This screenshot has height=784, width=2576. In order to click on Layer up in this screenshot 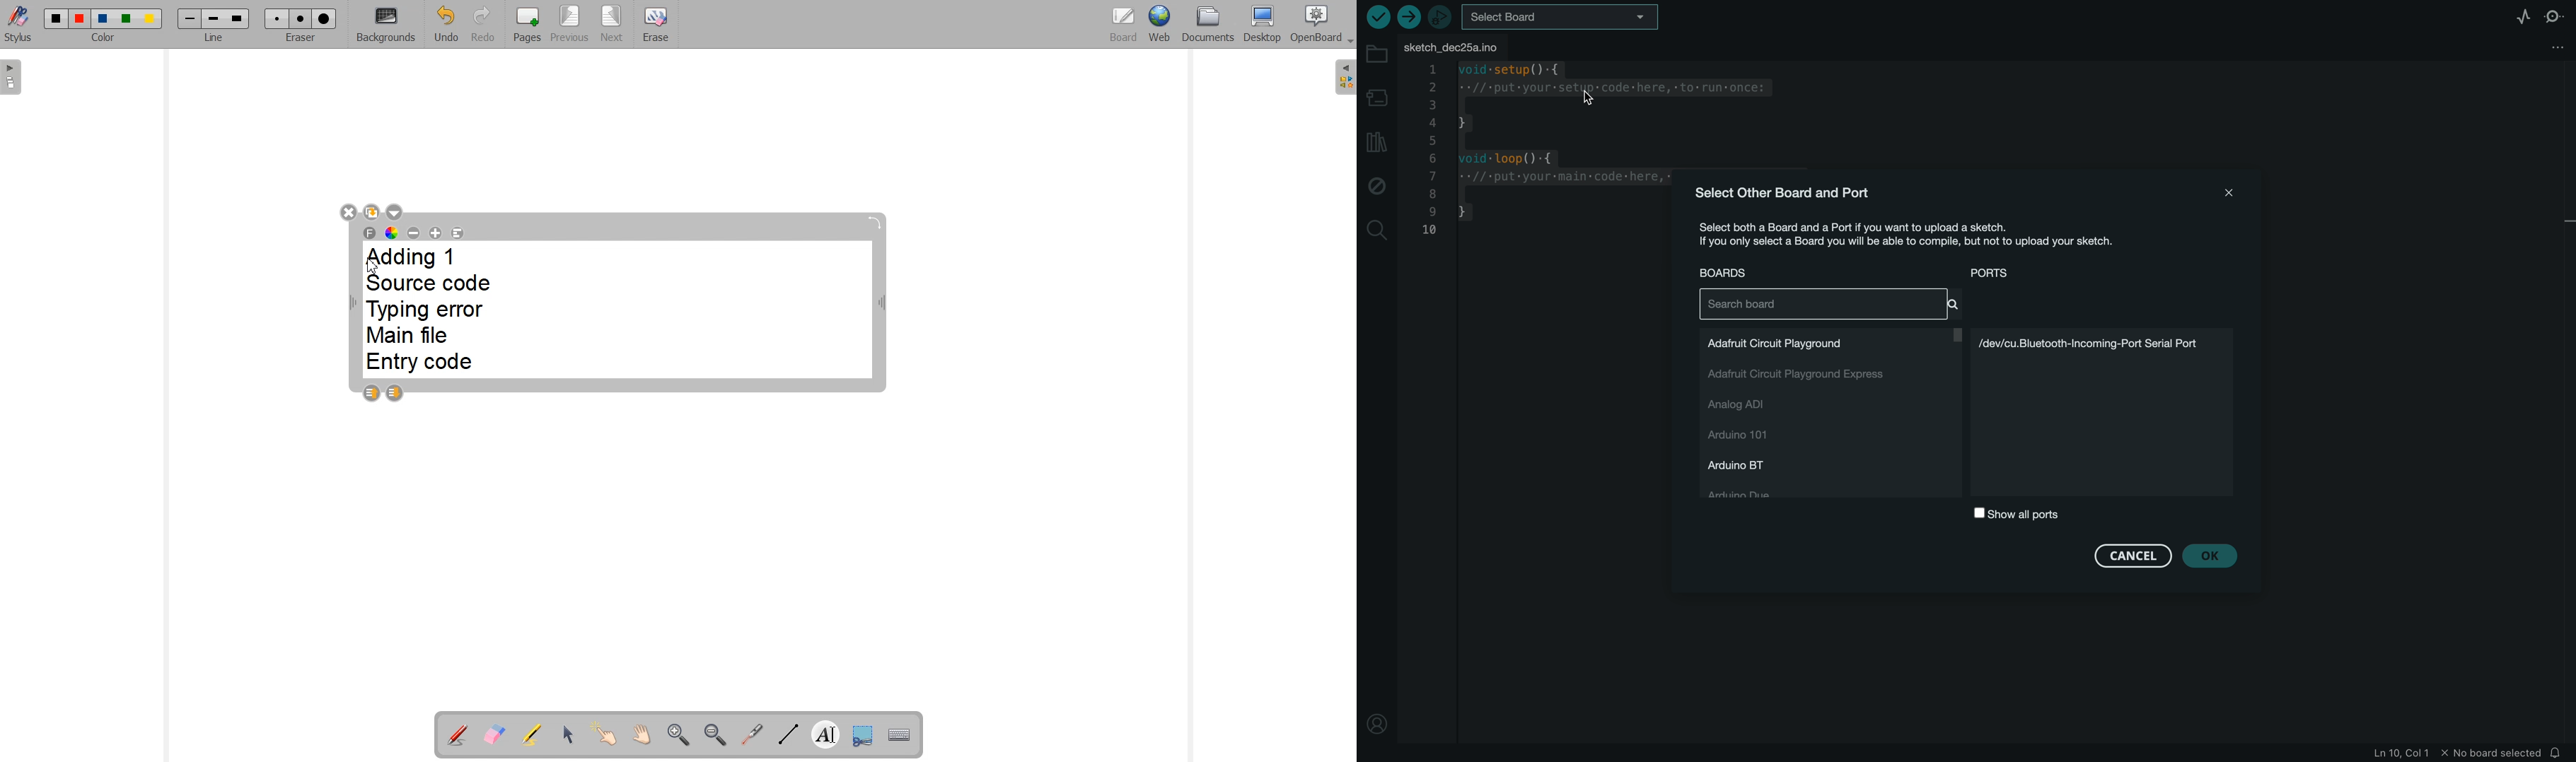, I will do `click(371, 393)`.